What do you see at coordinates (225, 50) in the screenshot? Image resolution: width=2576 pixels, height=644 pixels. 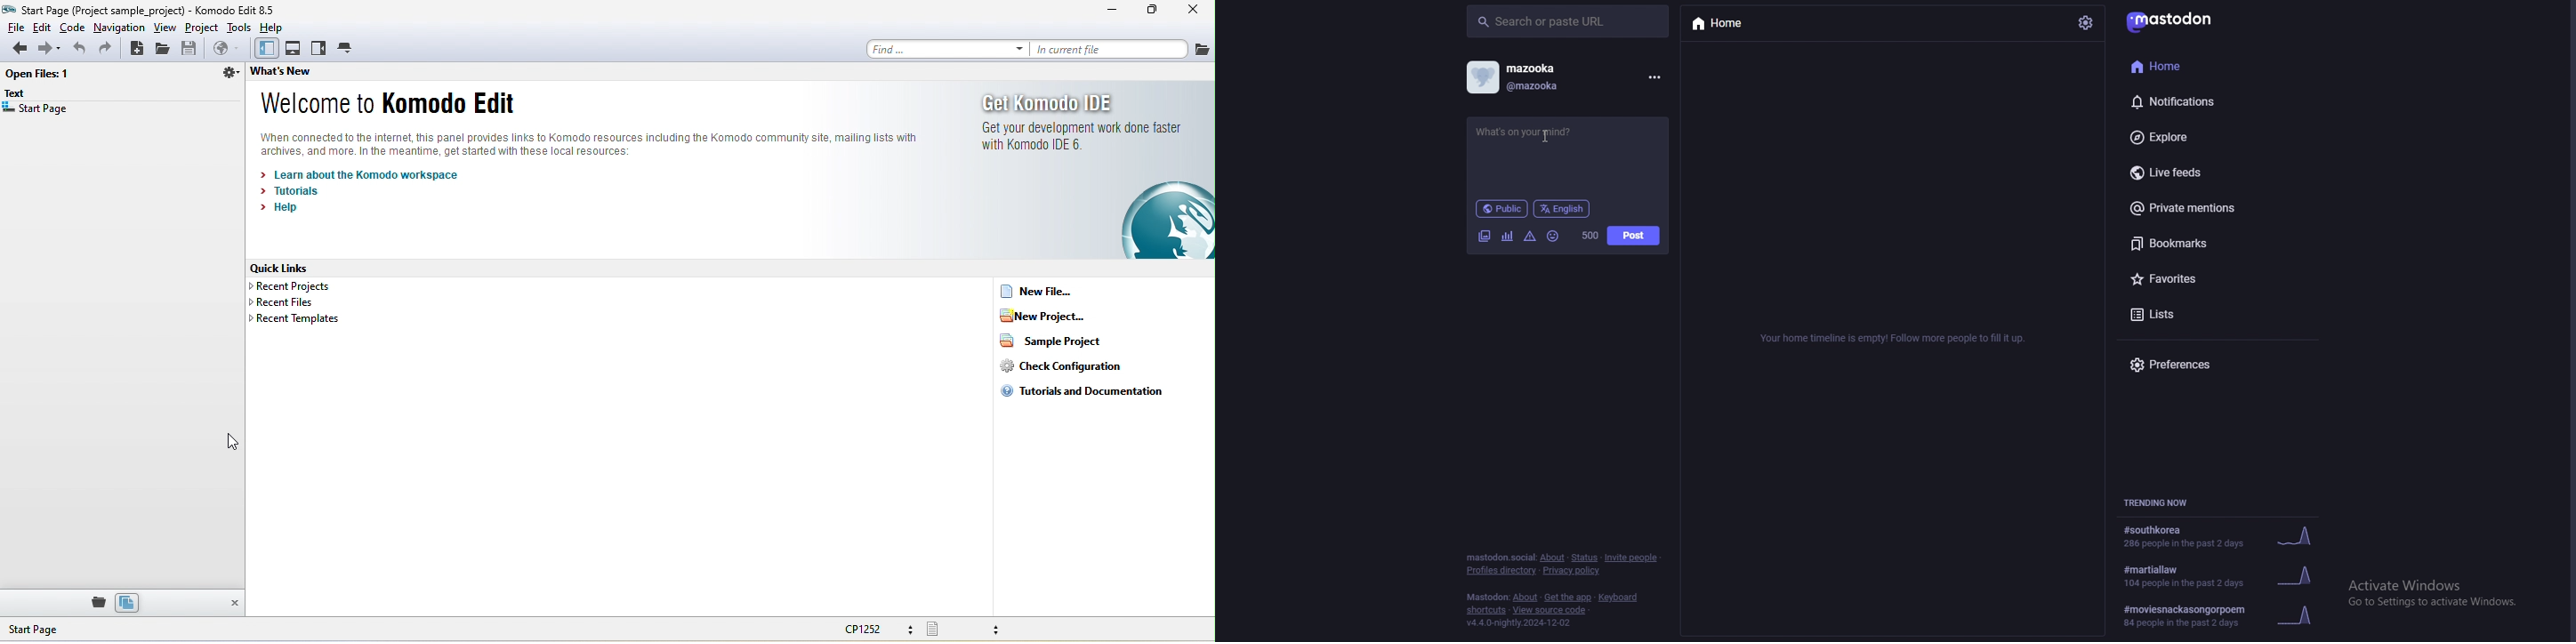 I see `browse` at bounding box center [225, 50].